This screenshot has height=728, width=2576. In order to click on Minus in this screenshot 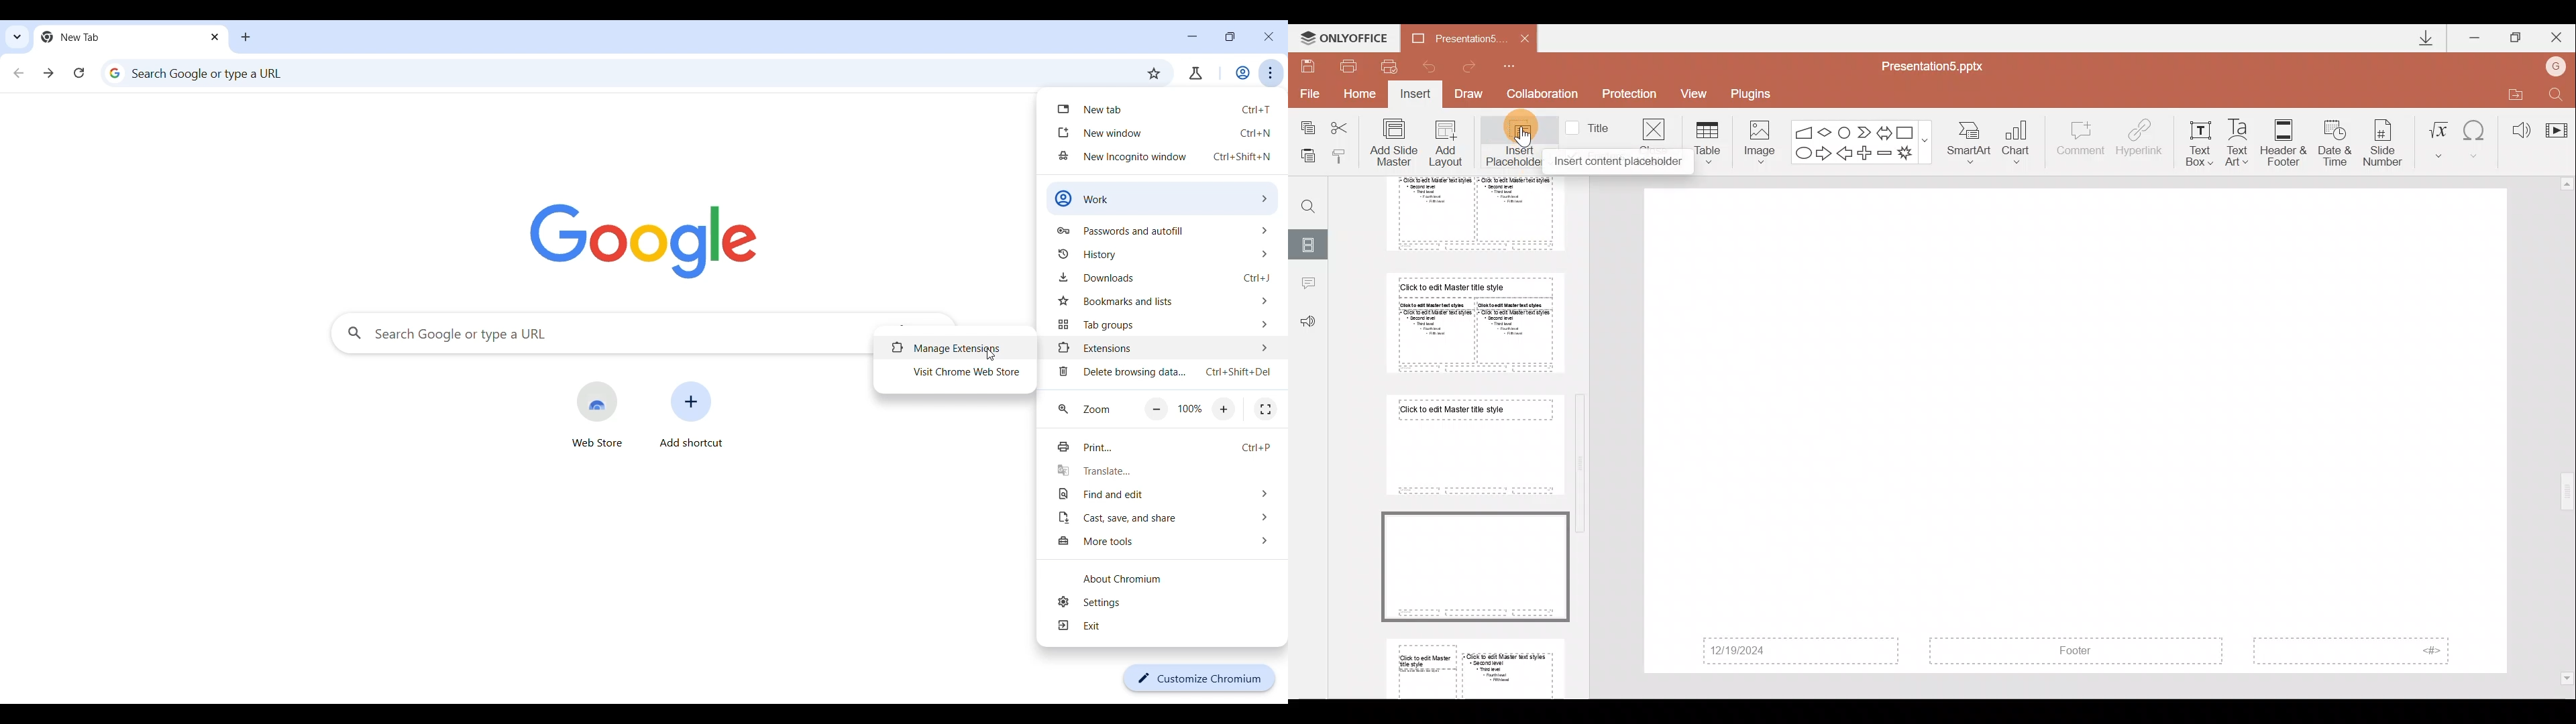, I will do `click(1885, 153)`.